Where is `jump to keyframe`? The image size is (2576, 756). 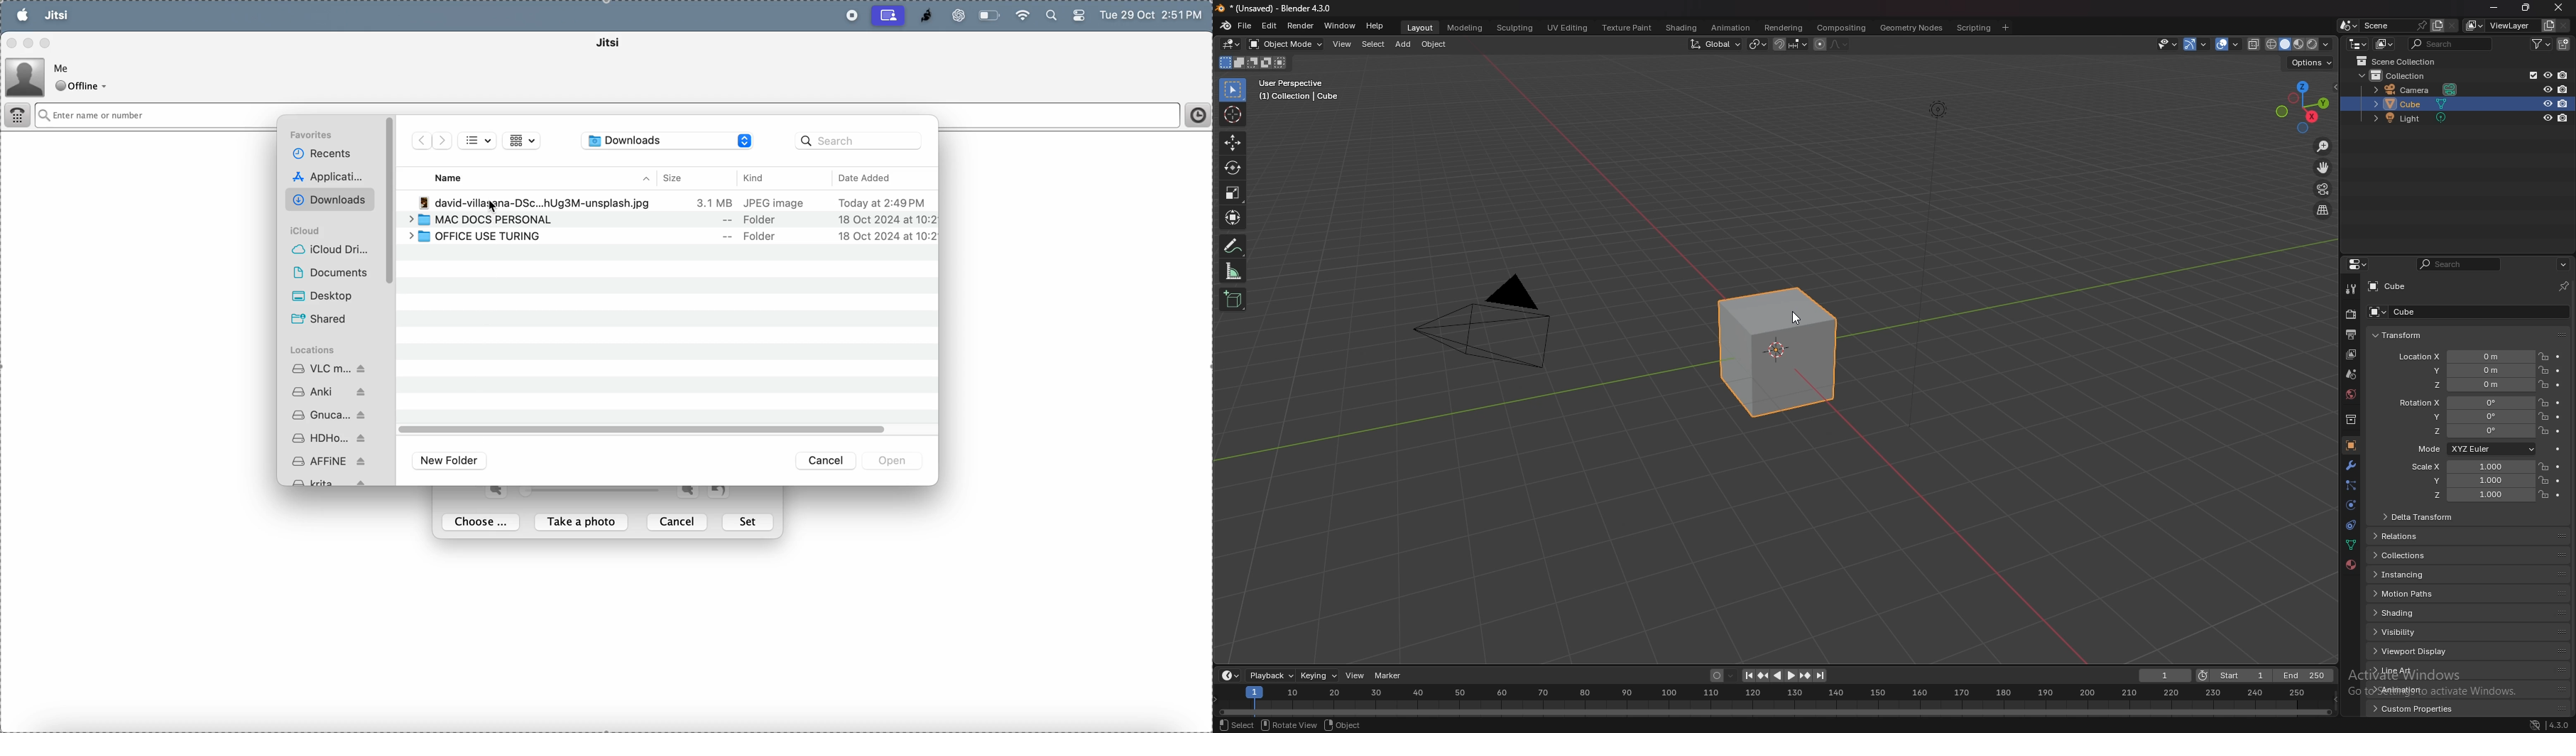 jump to keyframe is located at coordinates (1763, 676).